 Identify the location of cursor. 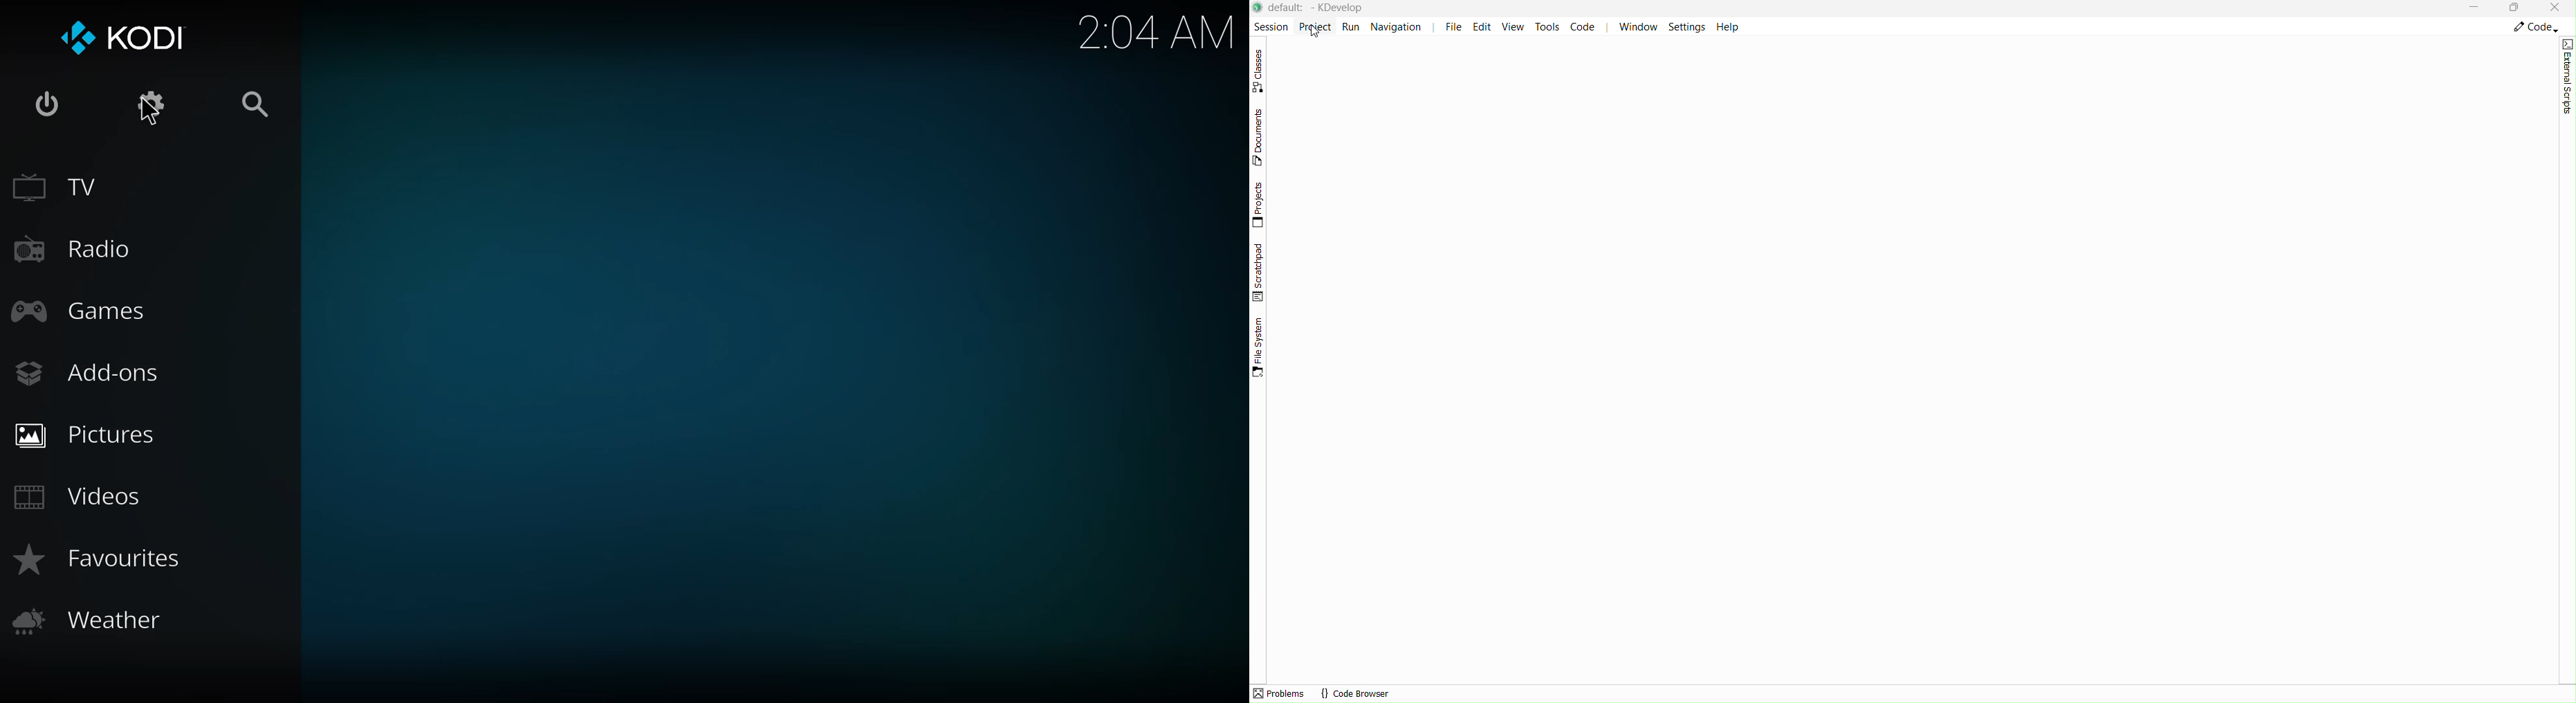
(152, 114).